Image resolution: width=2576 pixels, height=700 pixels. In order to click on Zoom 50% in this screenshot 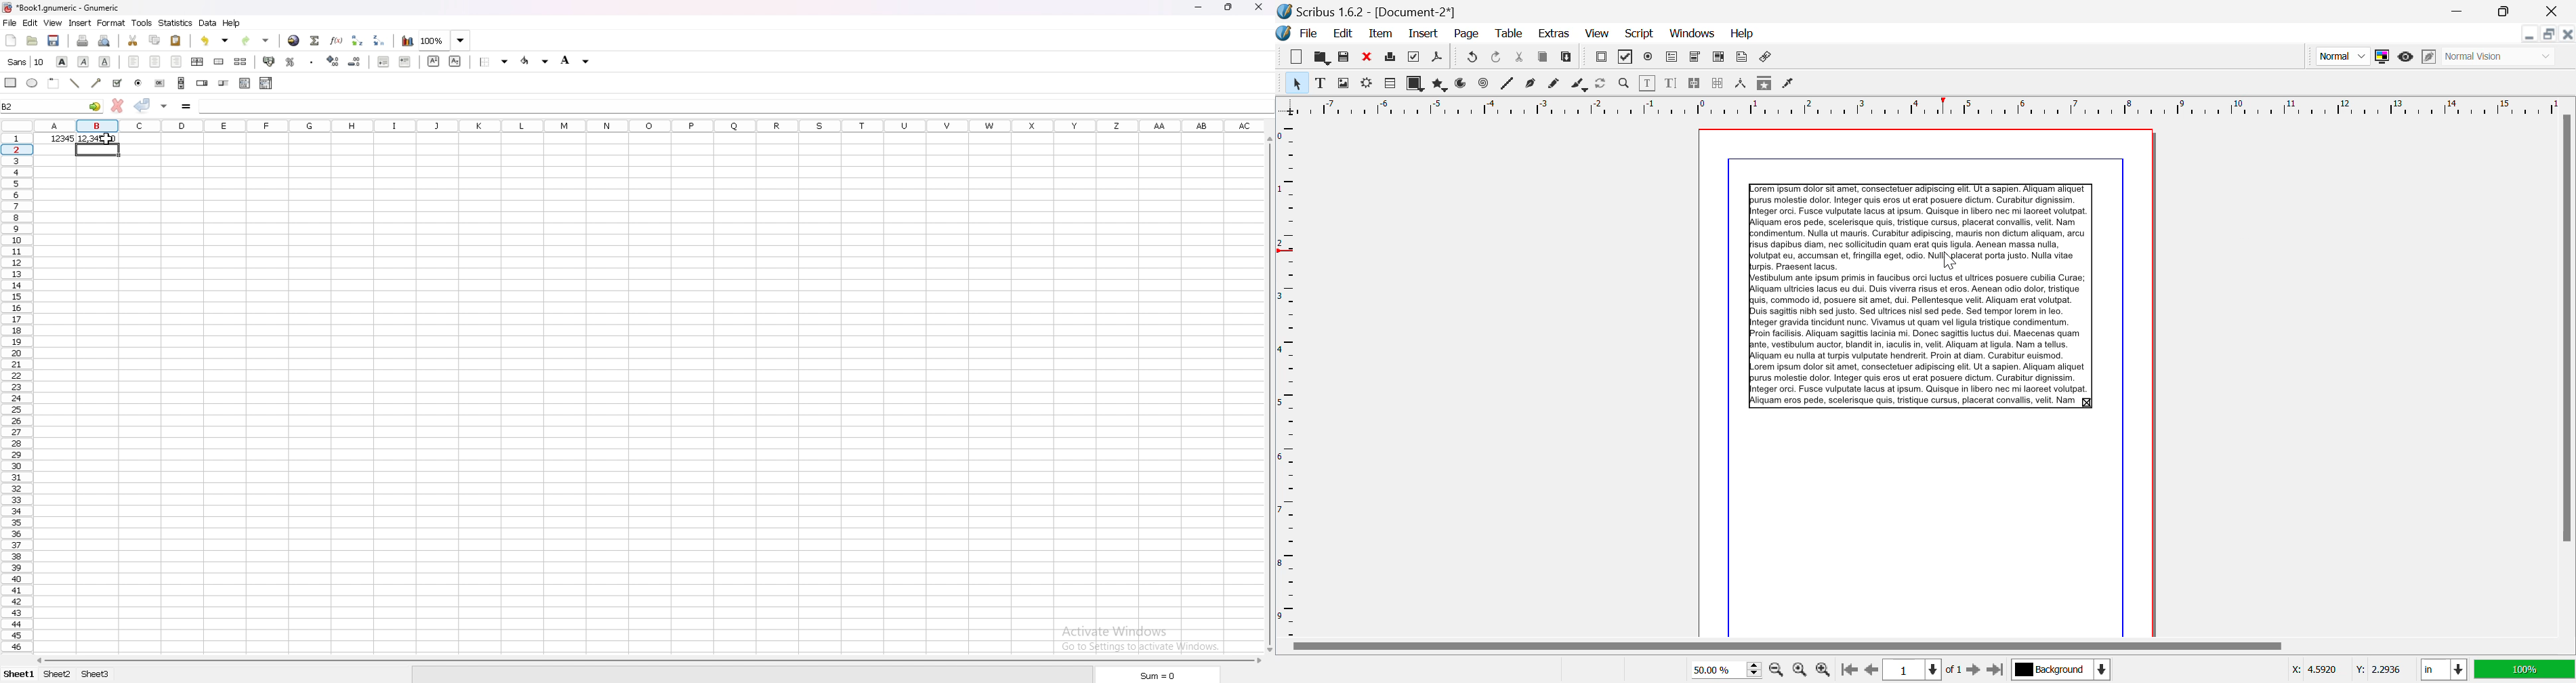, I will do `click(1721, 669)`.